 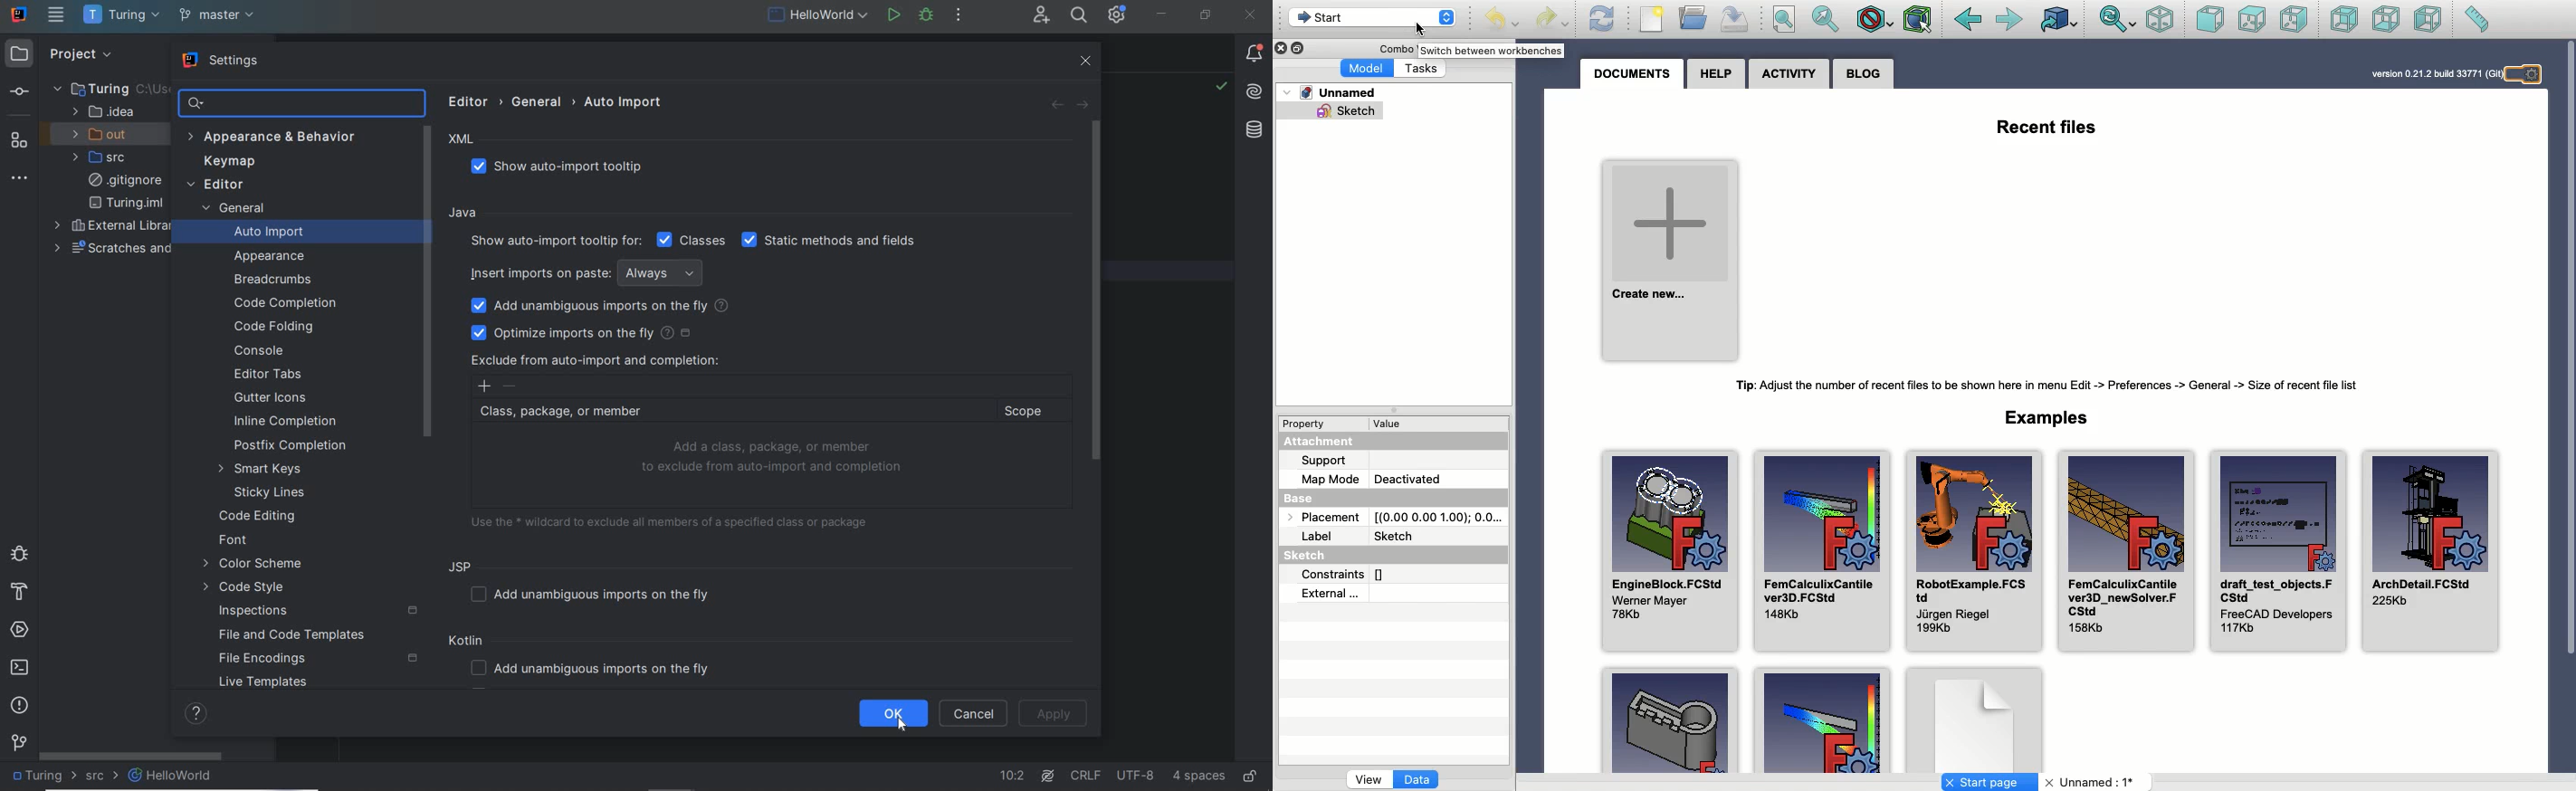 What do you see at coordinates (273, 375) in the screenshot?
I see `EDITOR TABS` at bounding box center [273, 375].